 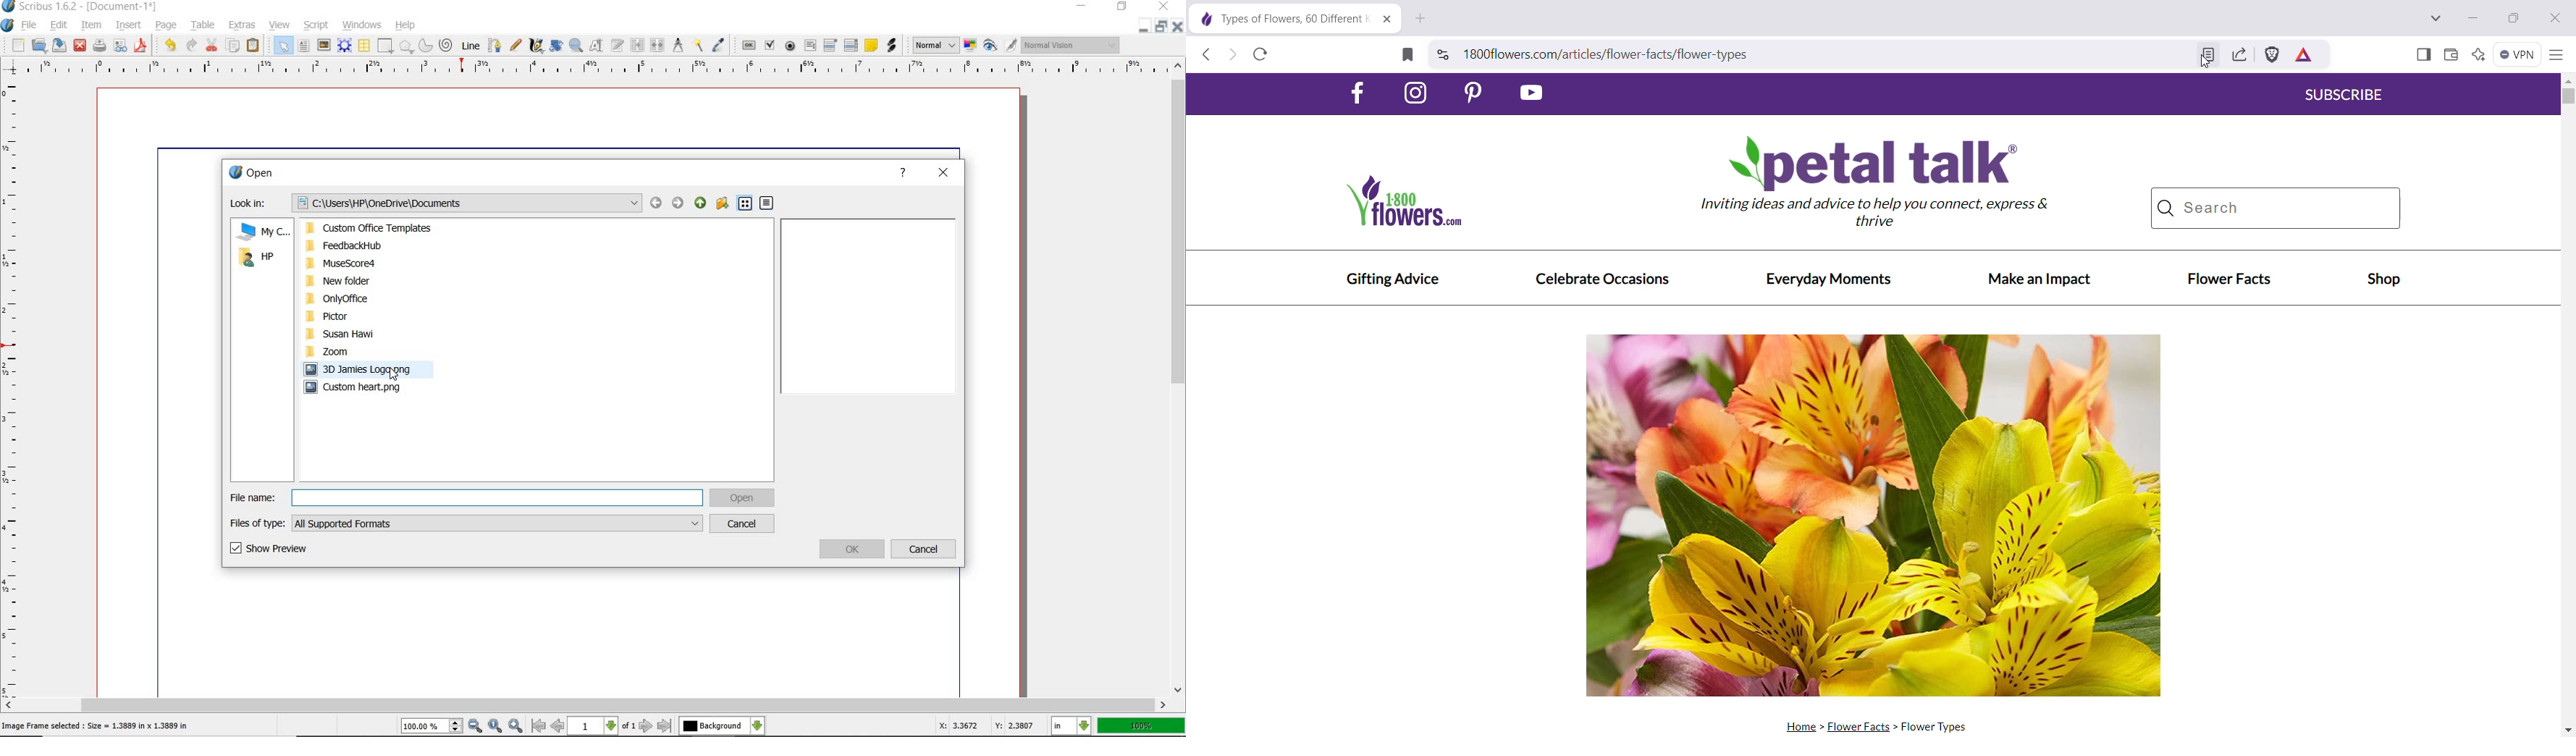 What do you see at coordinates (386, 44) in the screenshot?
I see `shape` at bounding box center [386, 44].